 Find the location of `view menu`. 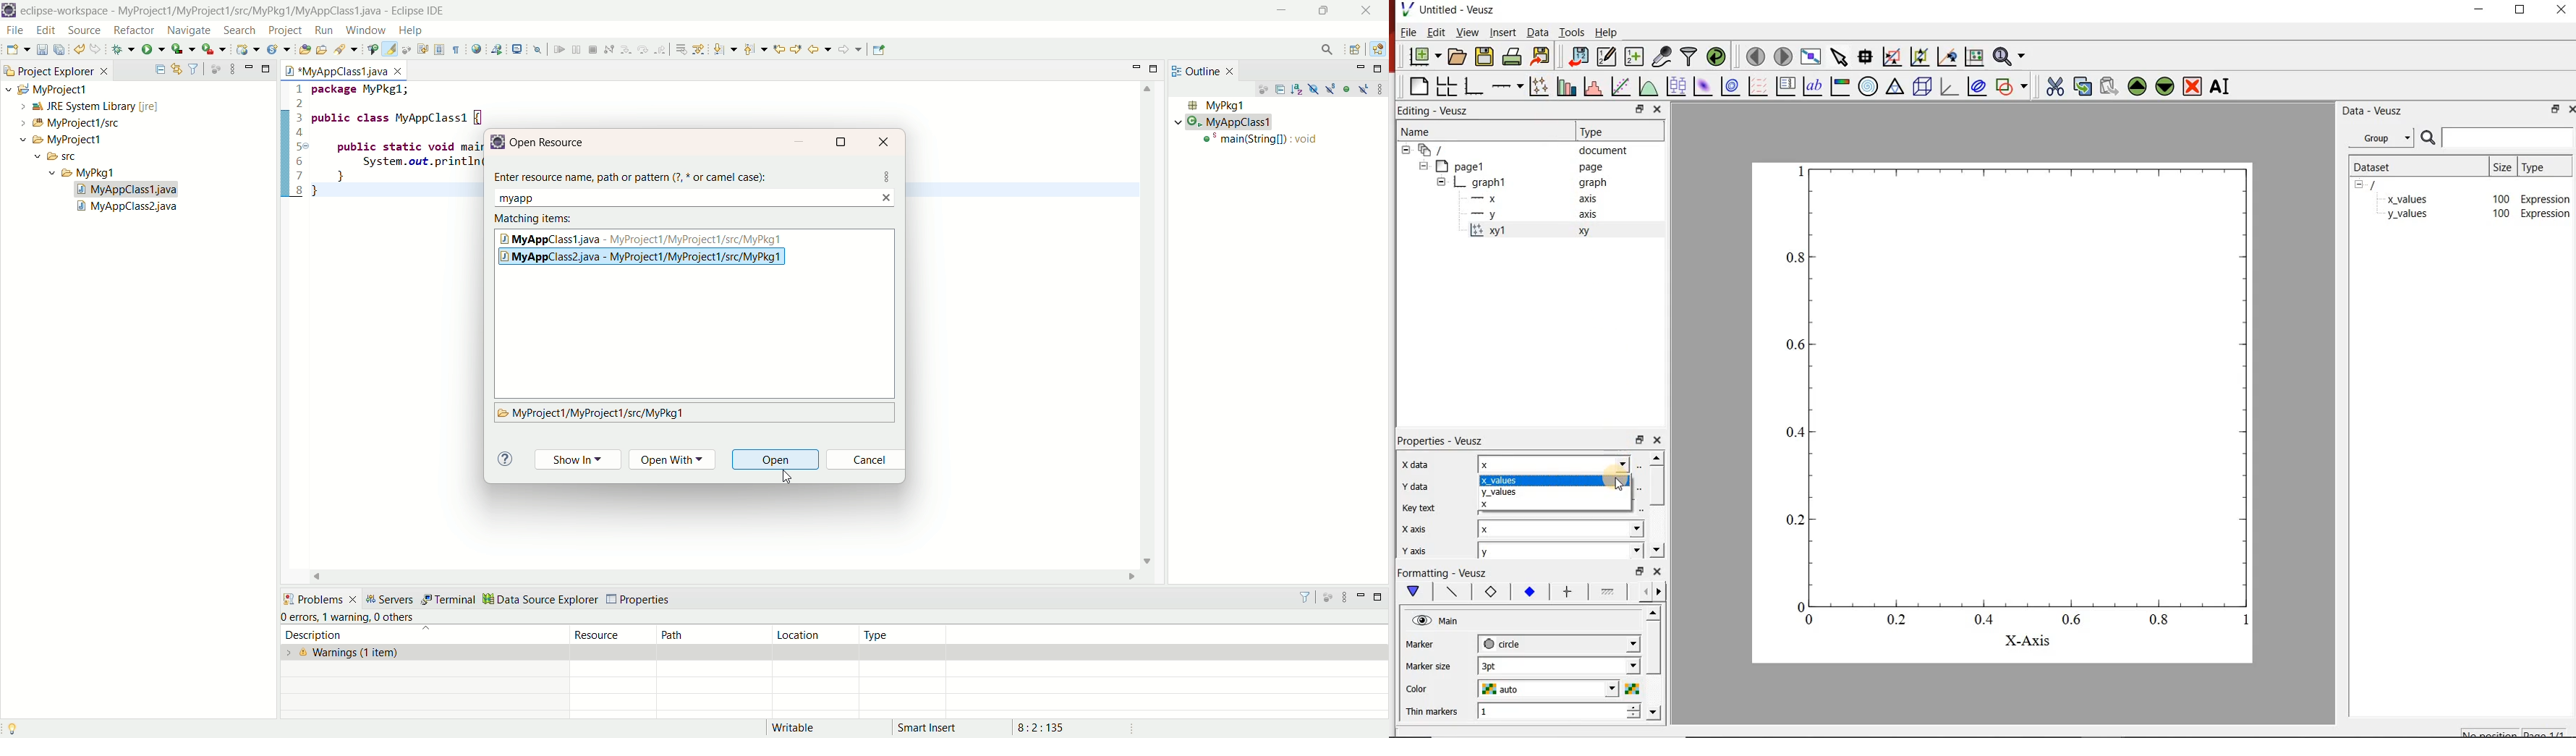

view menu is located at coordinates (1344, 598).